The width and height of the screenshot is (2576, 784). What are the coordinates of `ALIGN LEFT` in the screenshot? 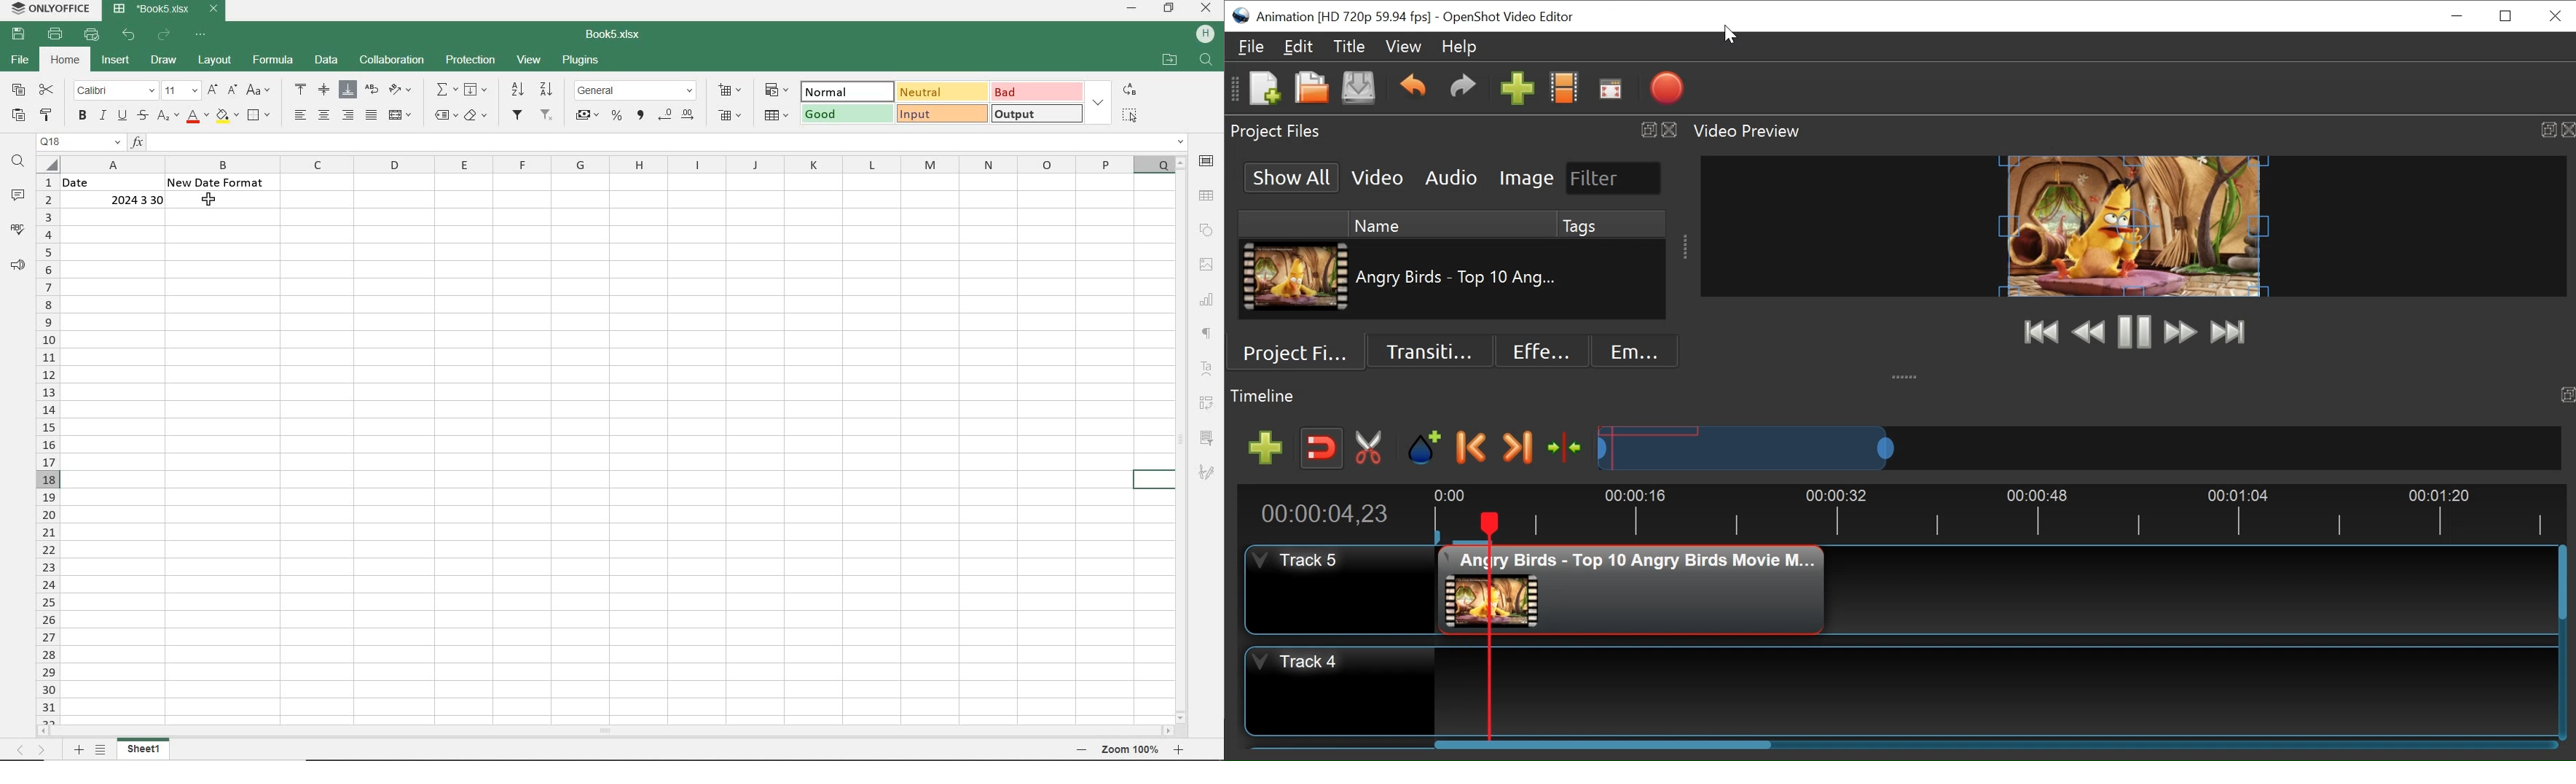 It's located at (299, 114).